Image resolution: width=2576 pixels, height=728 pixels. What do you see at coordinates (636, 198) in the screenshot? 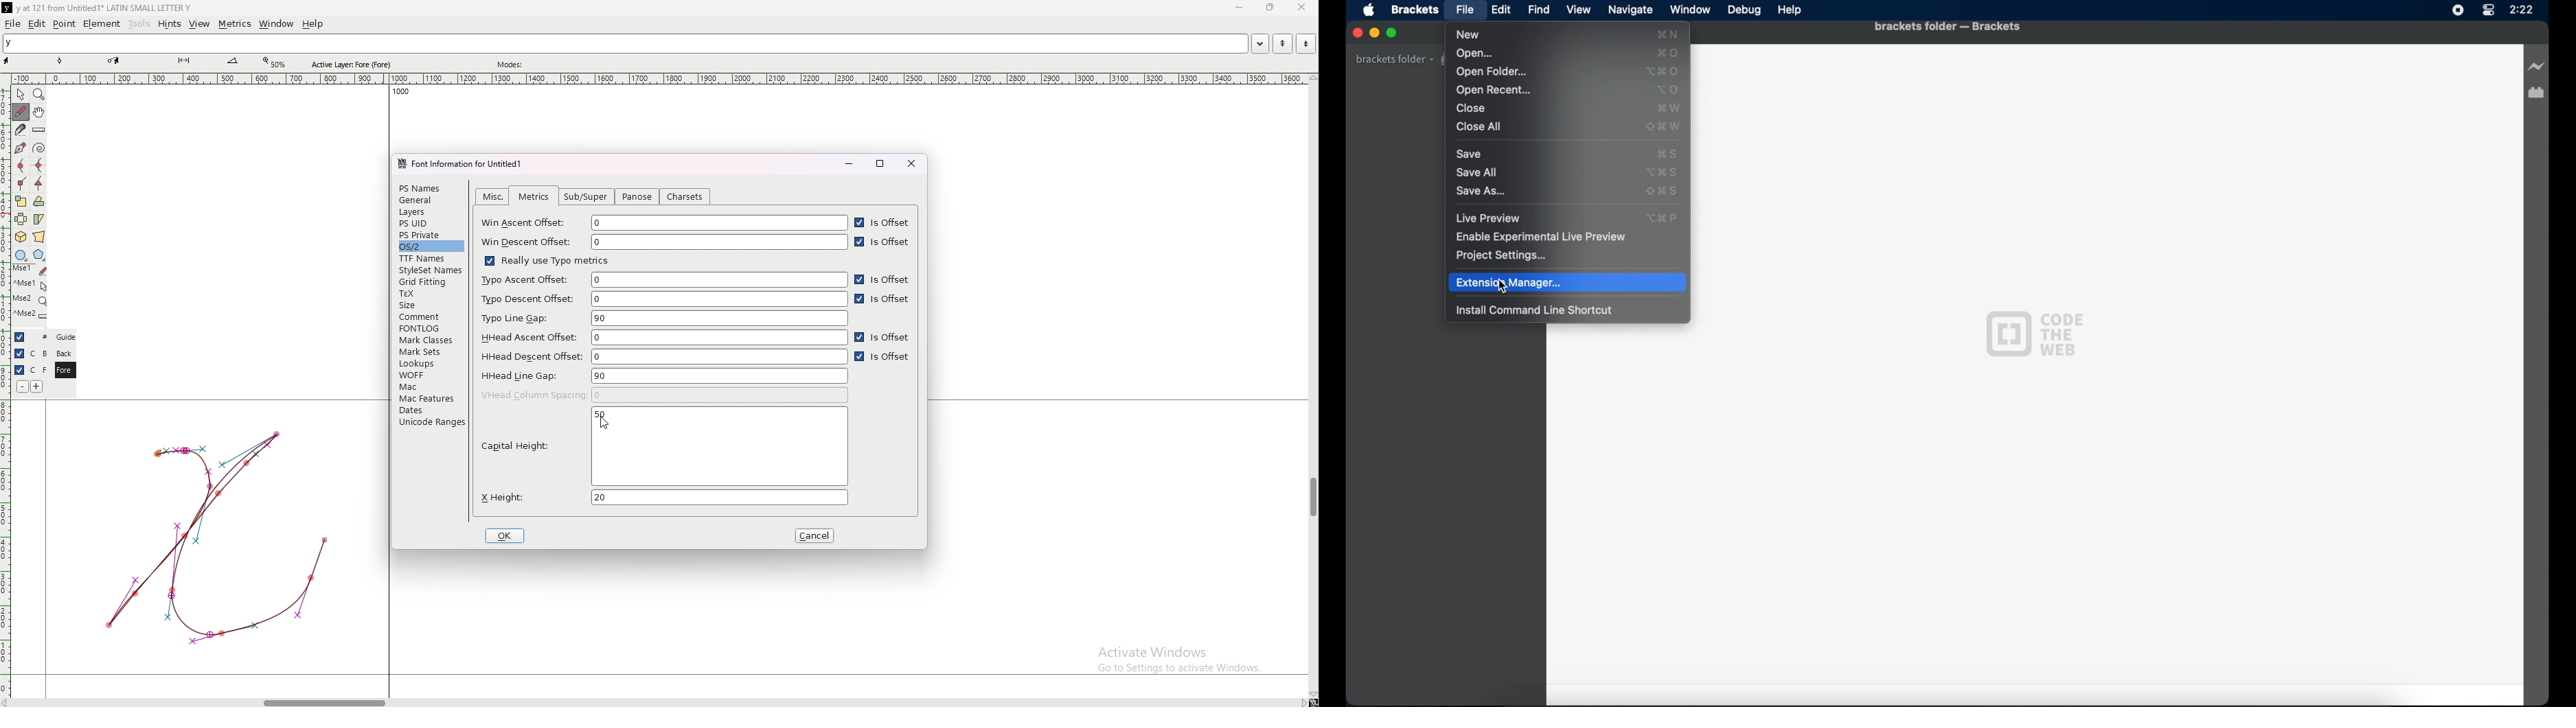
I see `panose` at bounding box center [636, 198].